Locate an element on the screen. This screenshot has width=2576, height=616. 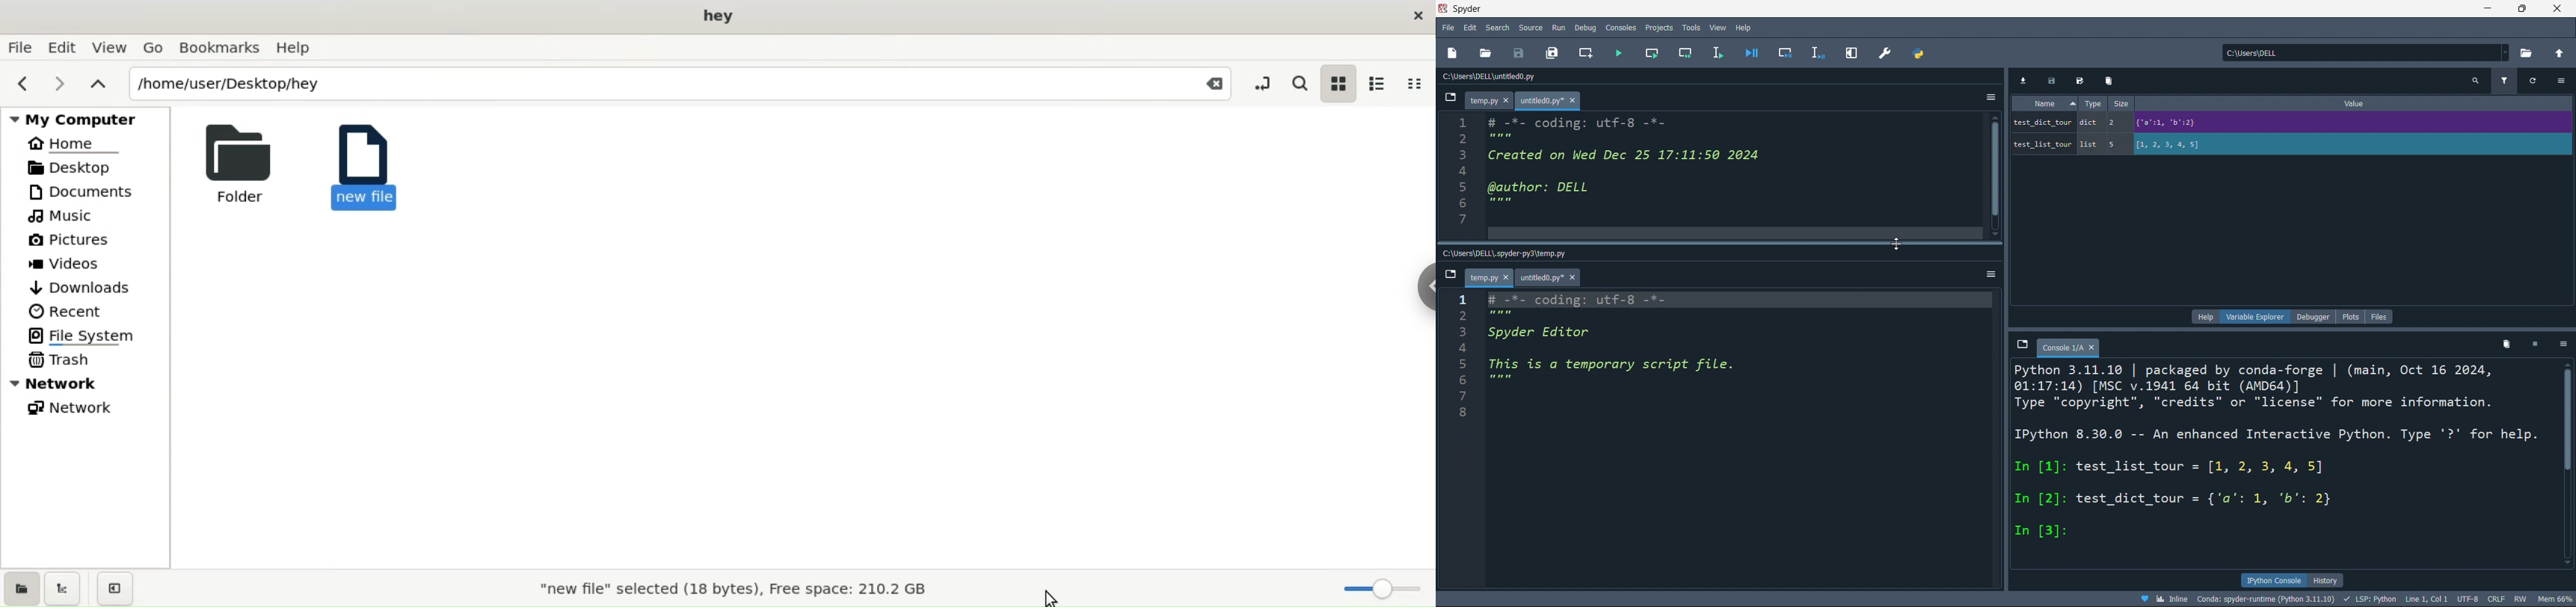
debug cell is located at coordinates (1785, 53).